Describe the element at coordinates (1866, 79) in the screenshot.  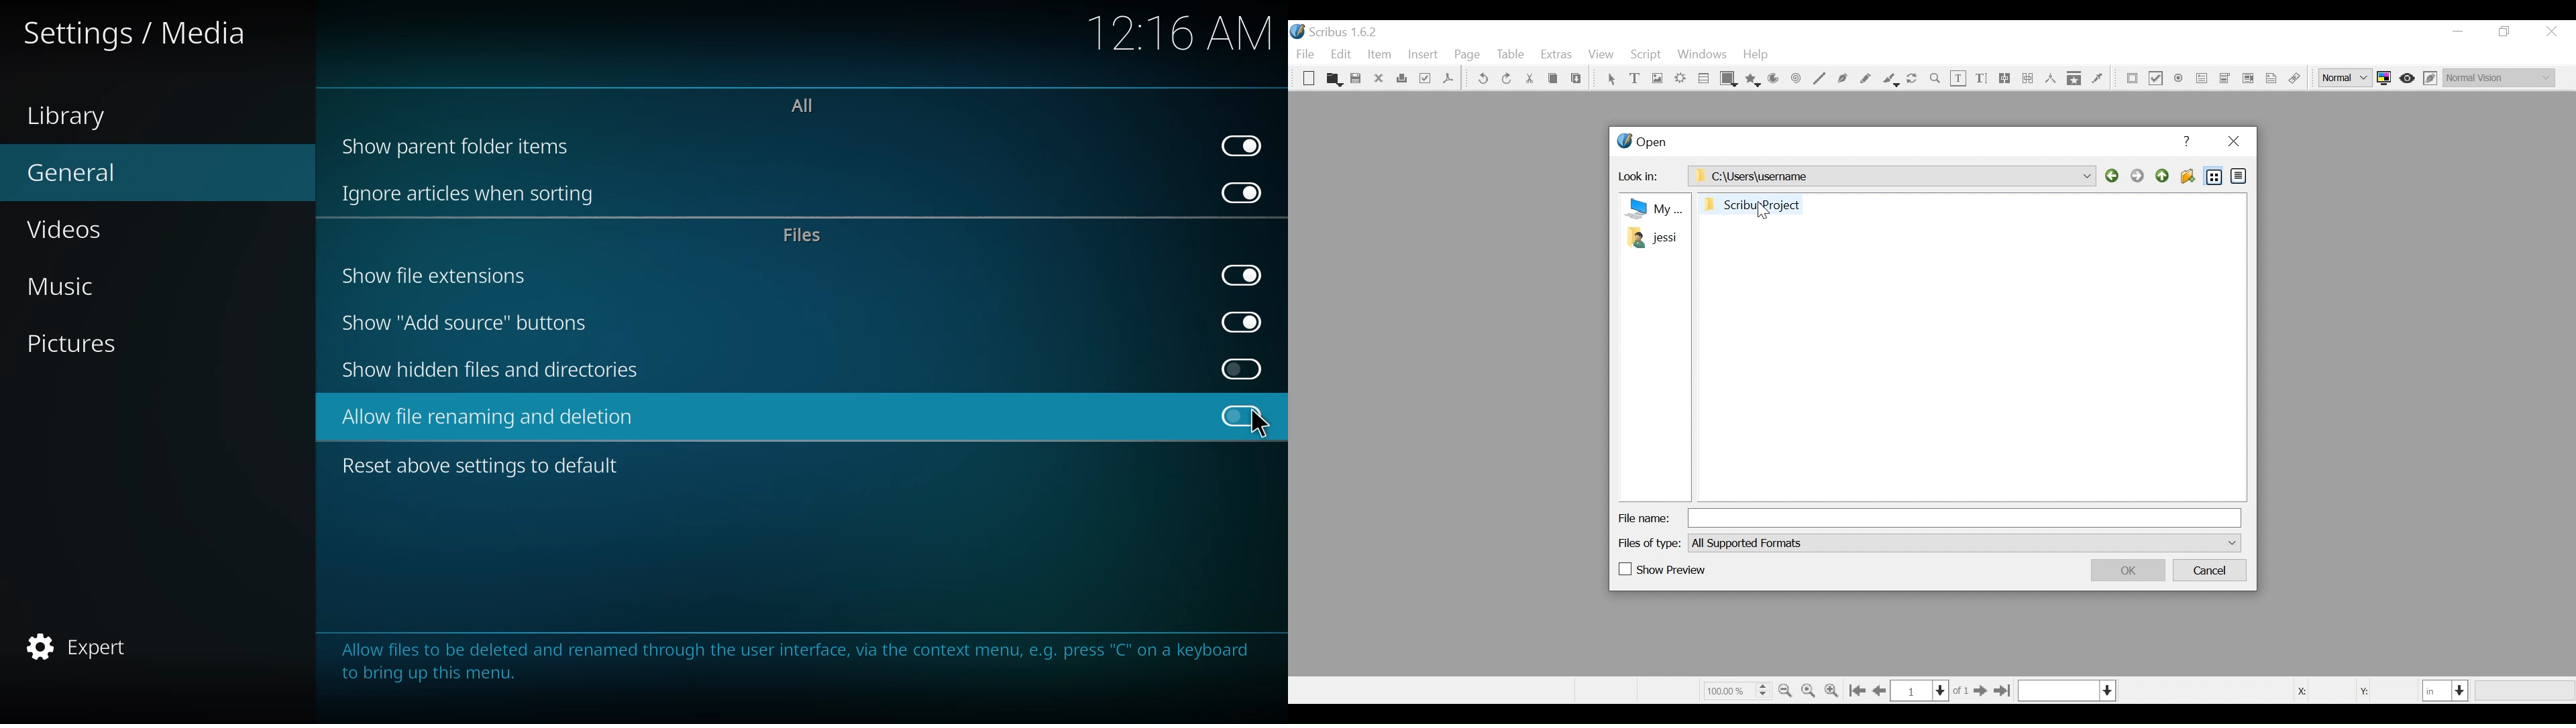
I see `Freehand line` at that location.